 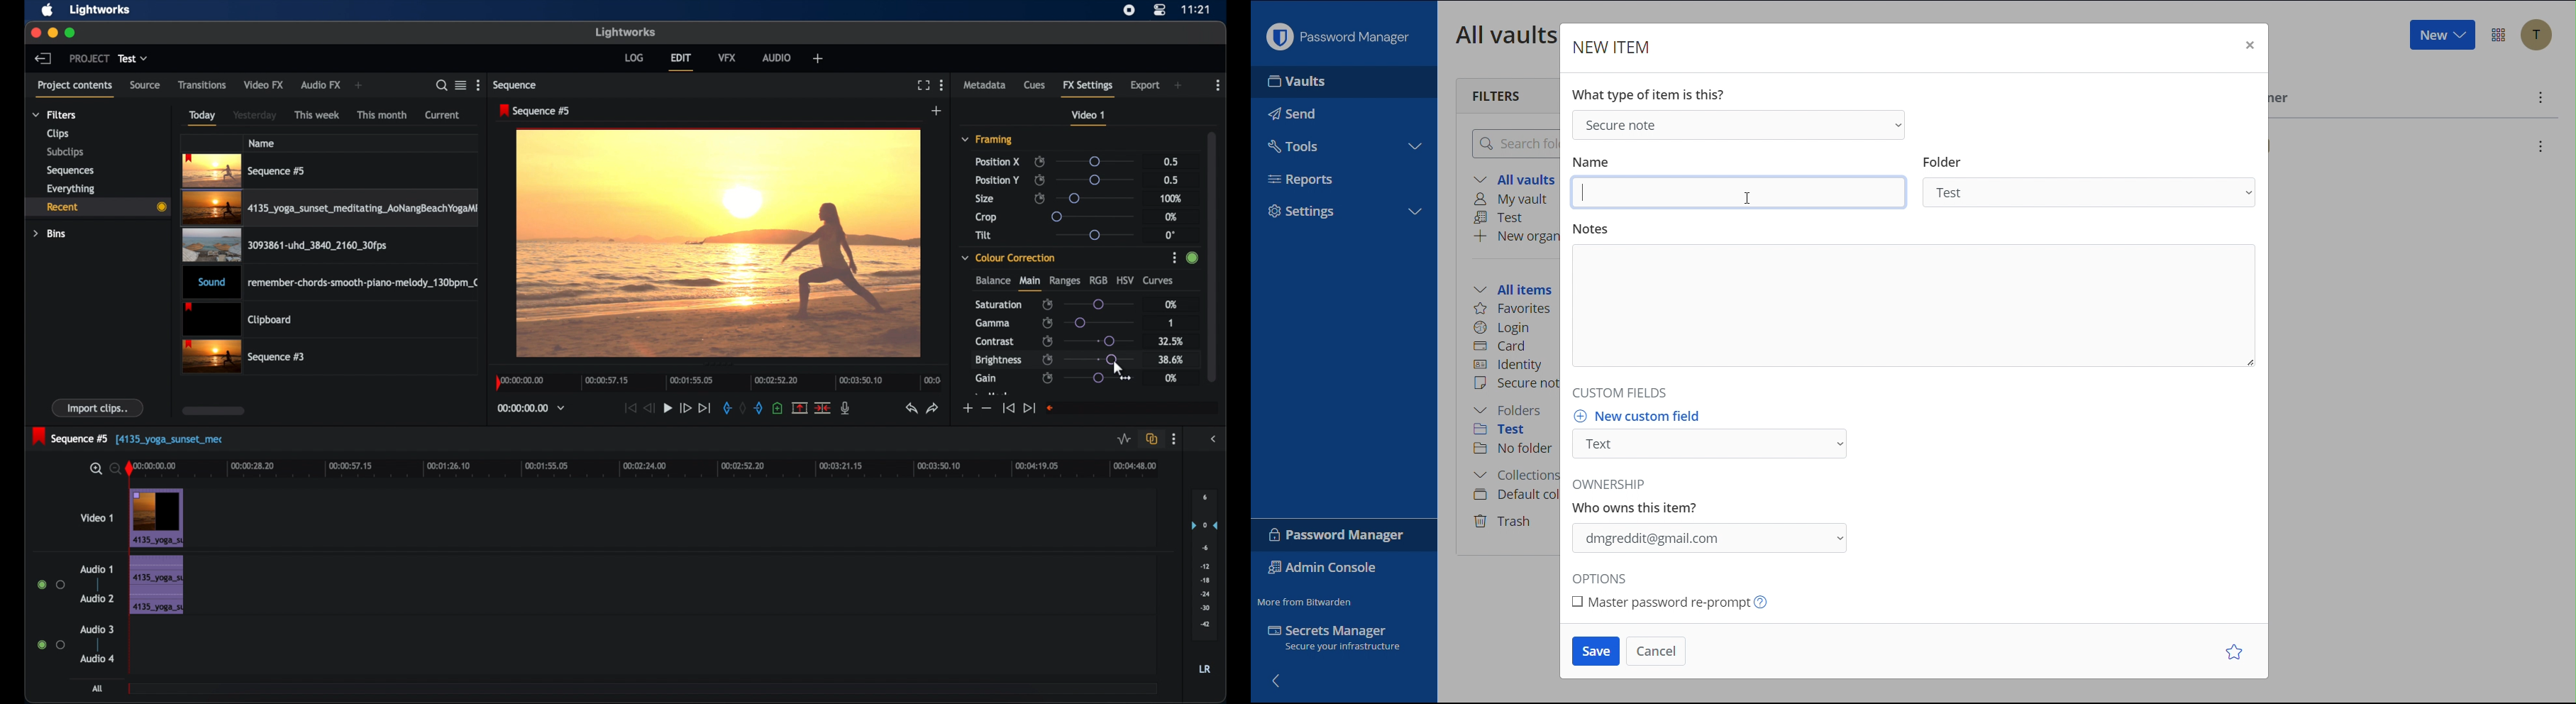 What do you see at coordinates (1152, 439) in the screenshot?
I see `toggle auto track sync` at bounding box center [1152, 439].